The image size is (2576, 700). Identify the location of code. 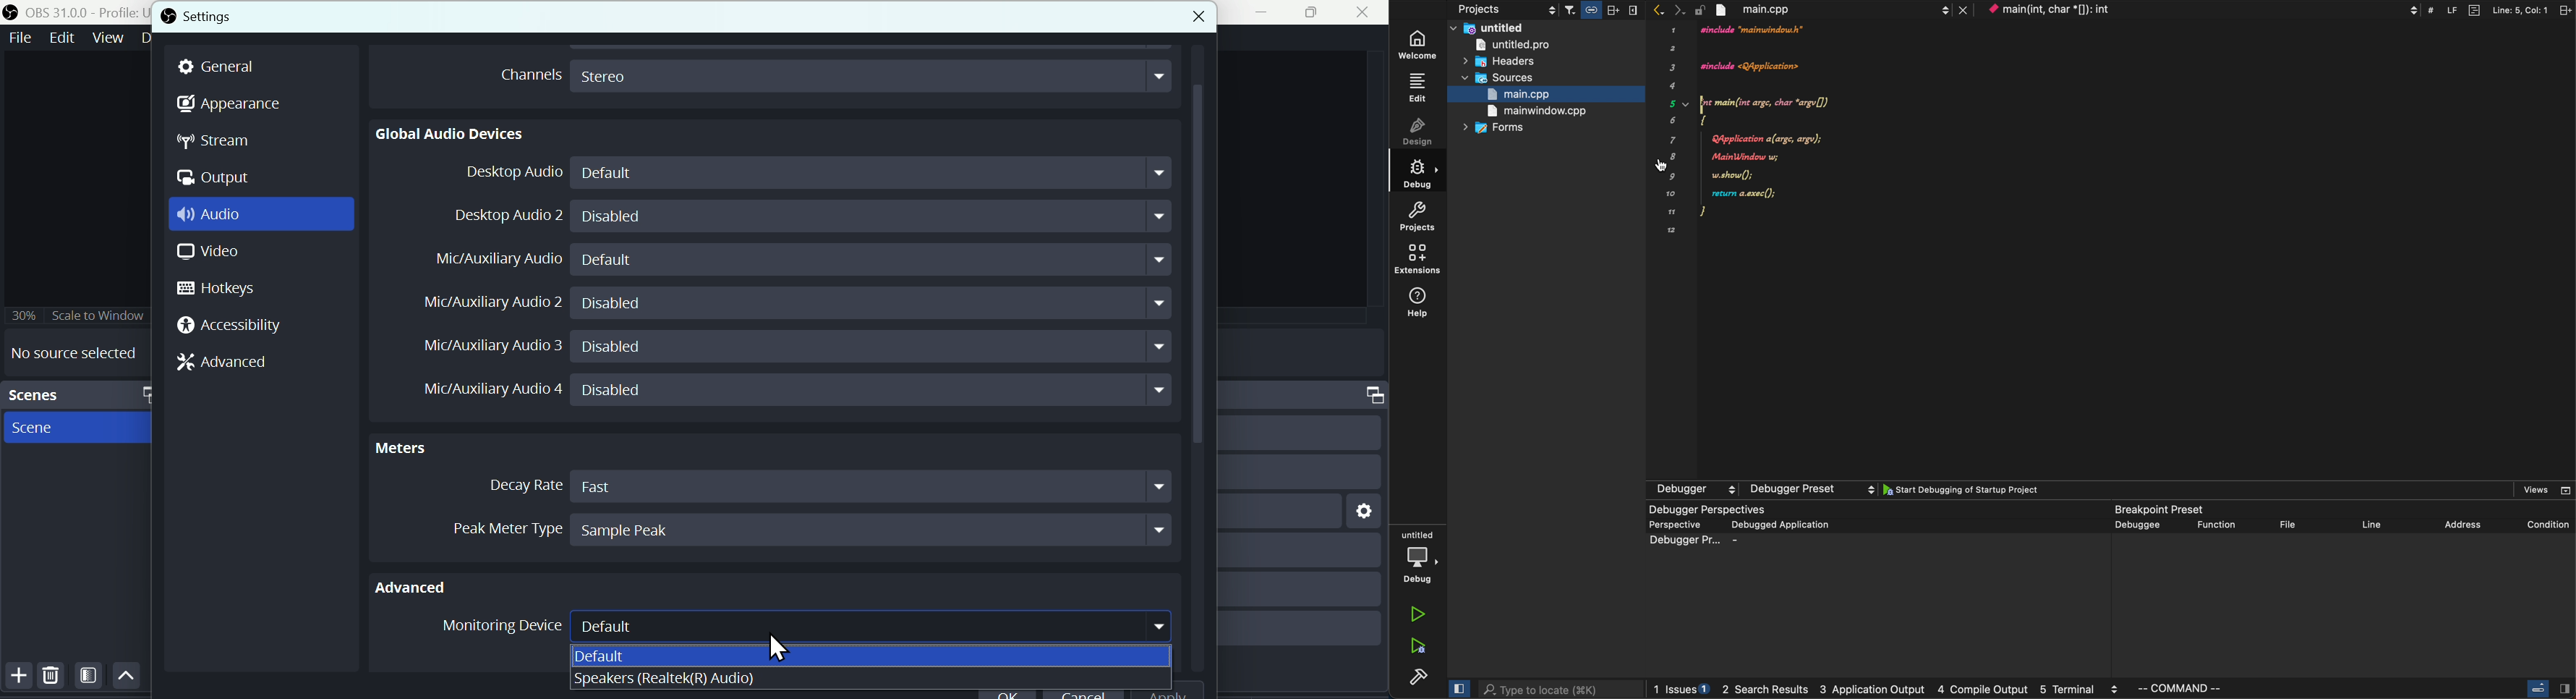
(1814, 136).